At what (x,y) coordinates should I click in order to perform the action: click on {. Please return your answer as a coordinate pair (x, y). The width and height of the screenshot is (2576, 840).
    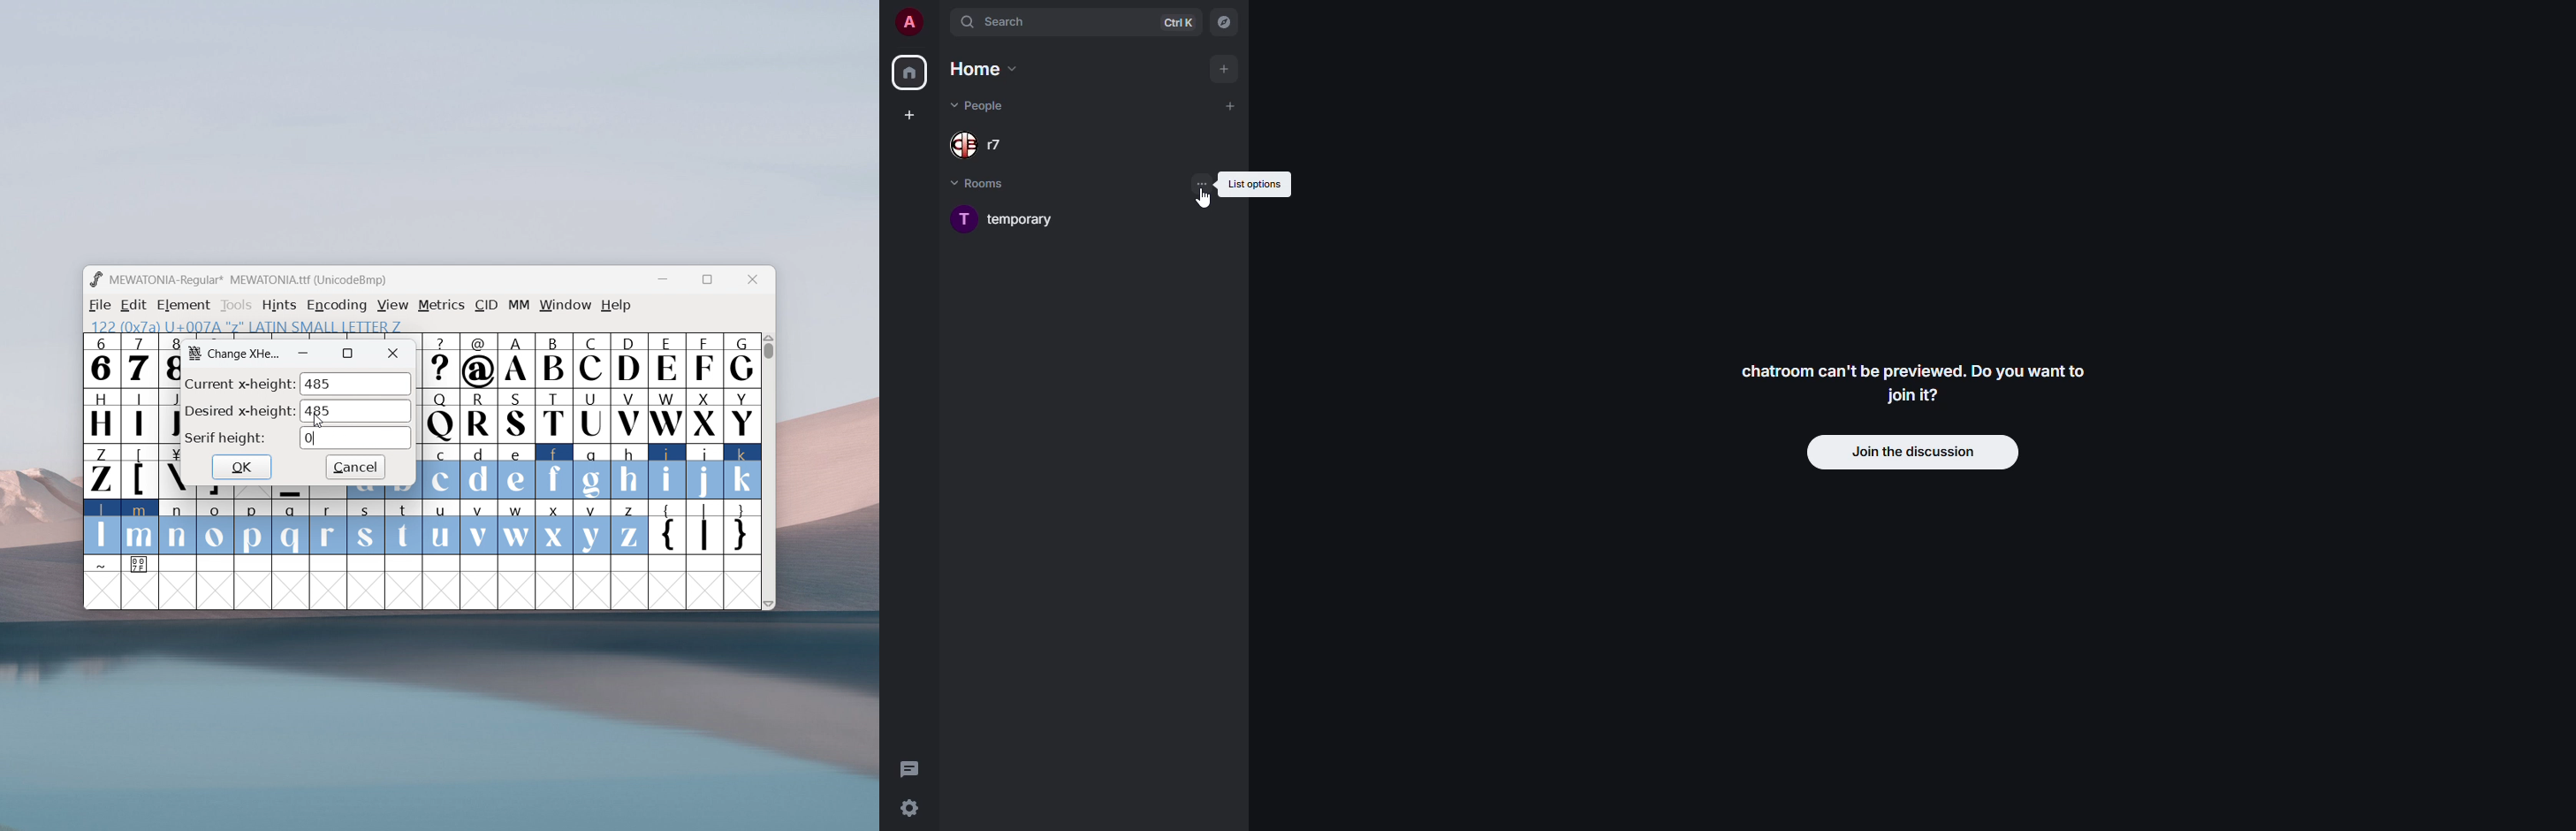
    Looking at the image, I should click on (667, 529).